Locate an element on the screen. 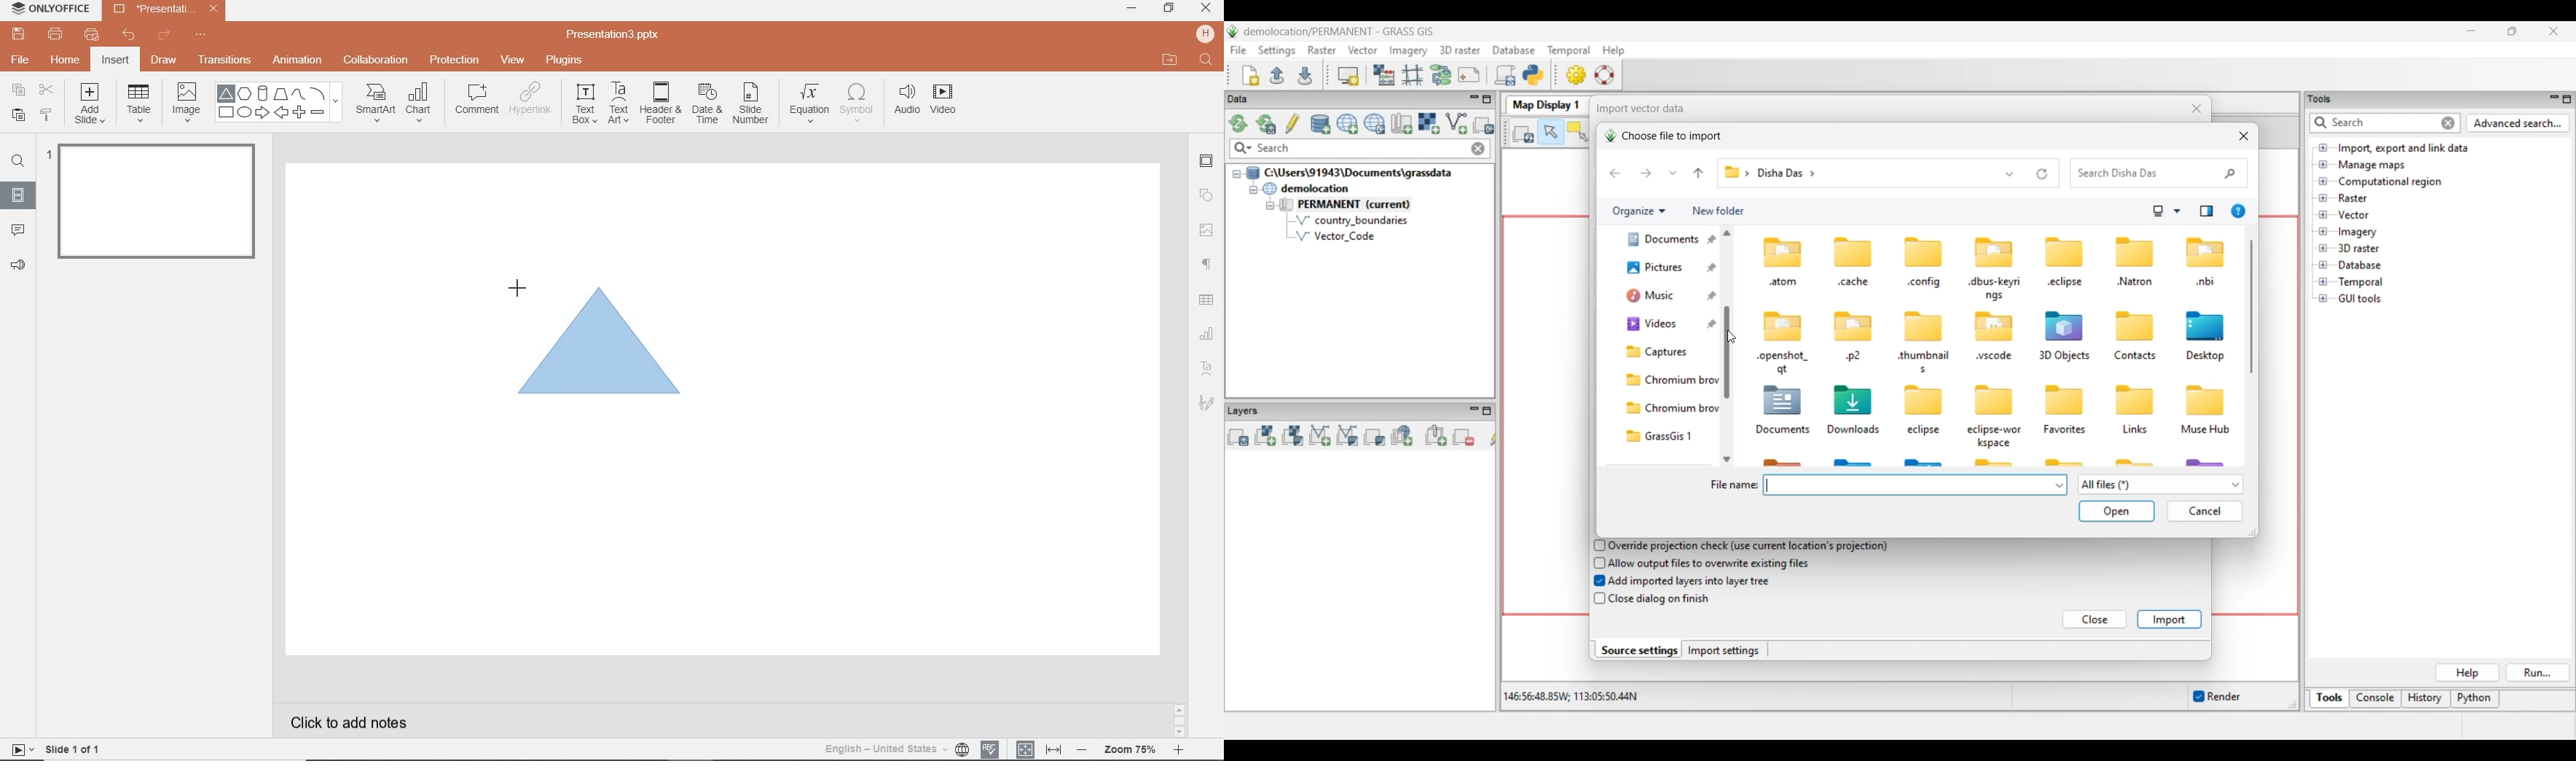  SLIDE 1 OF 1 is located at coordinates (76, 748).